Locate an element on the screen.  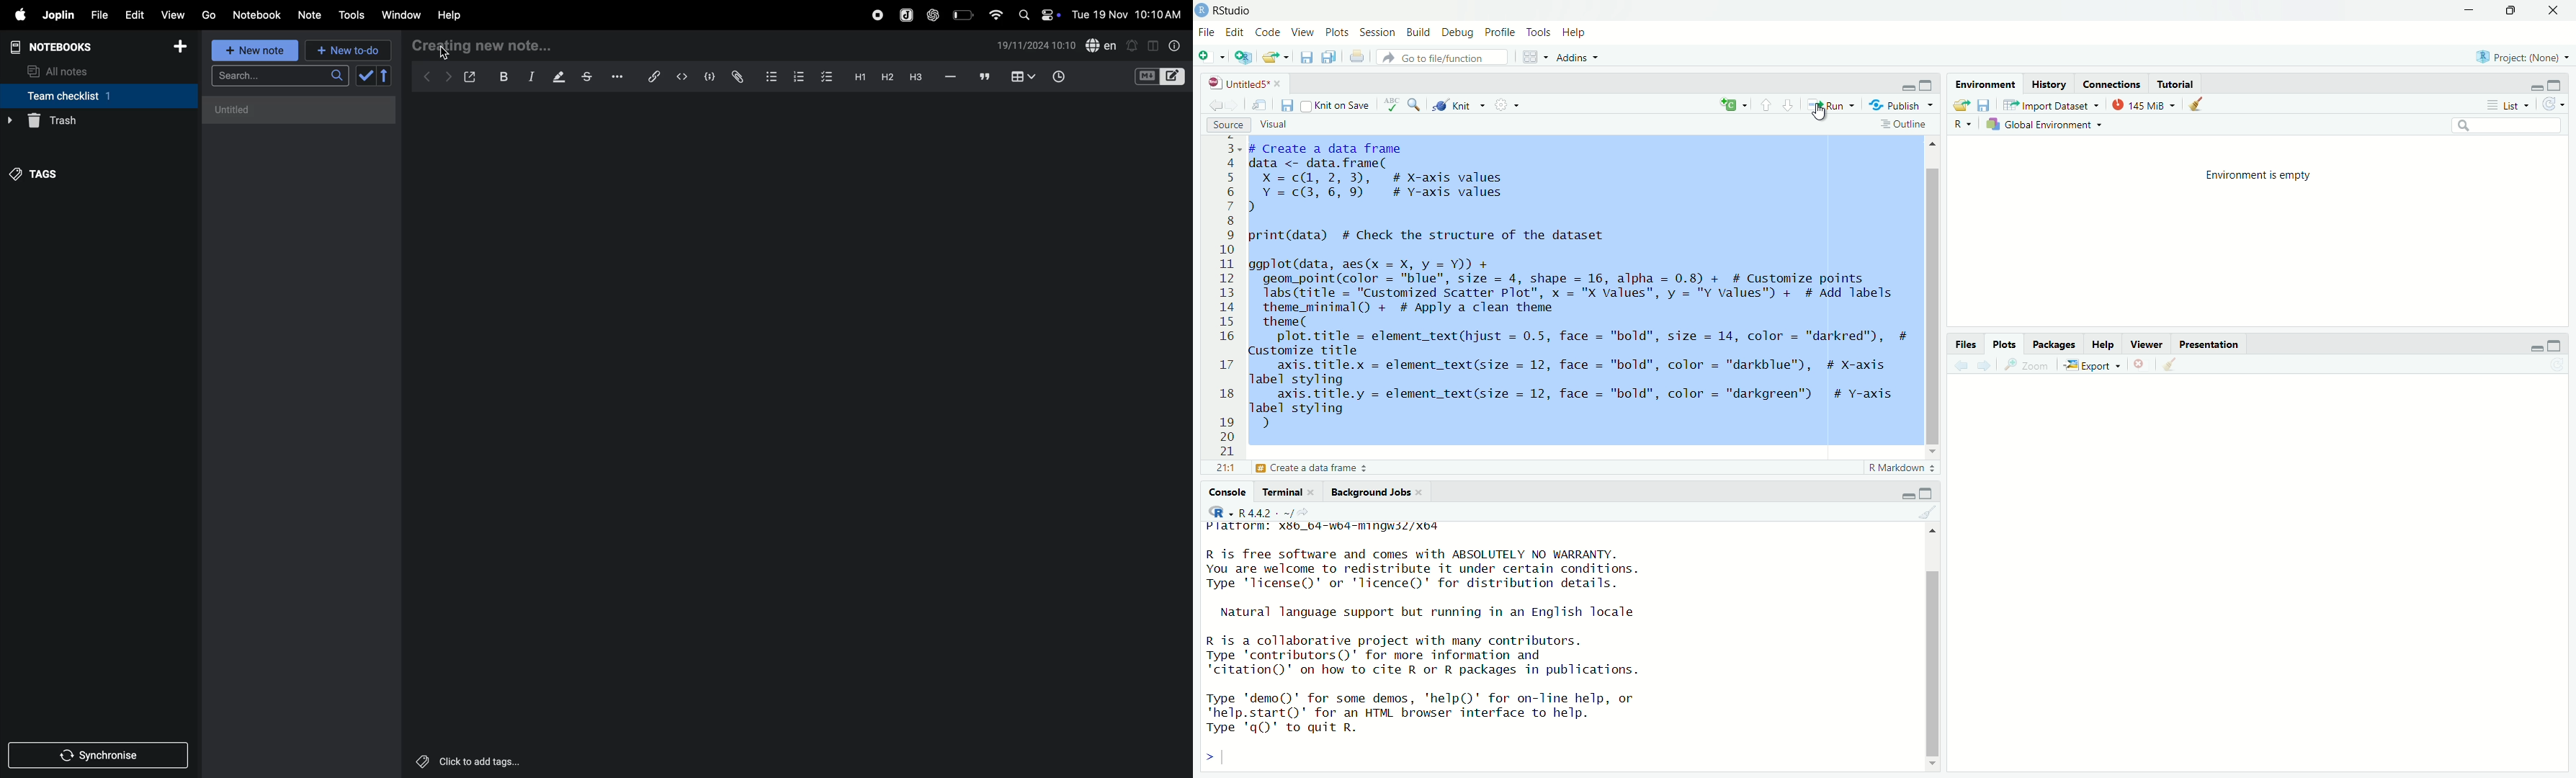
Visual is located at coordinates (1271, 125).